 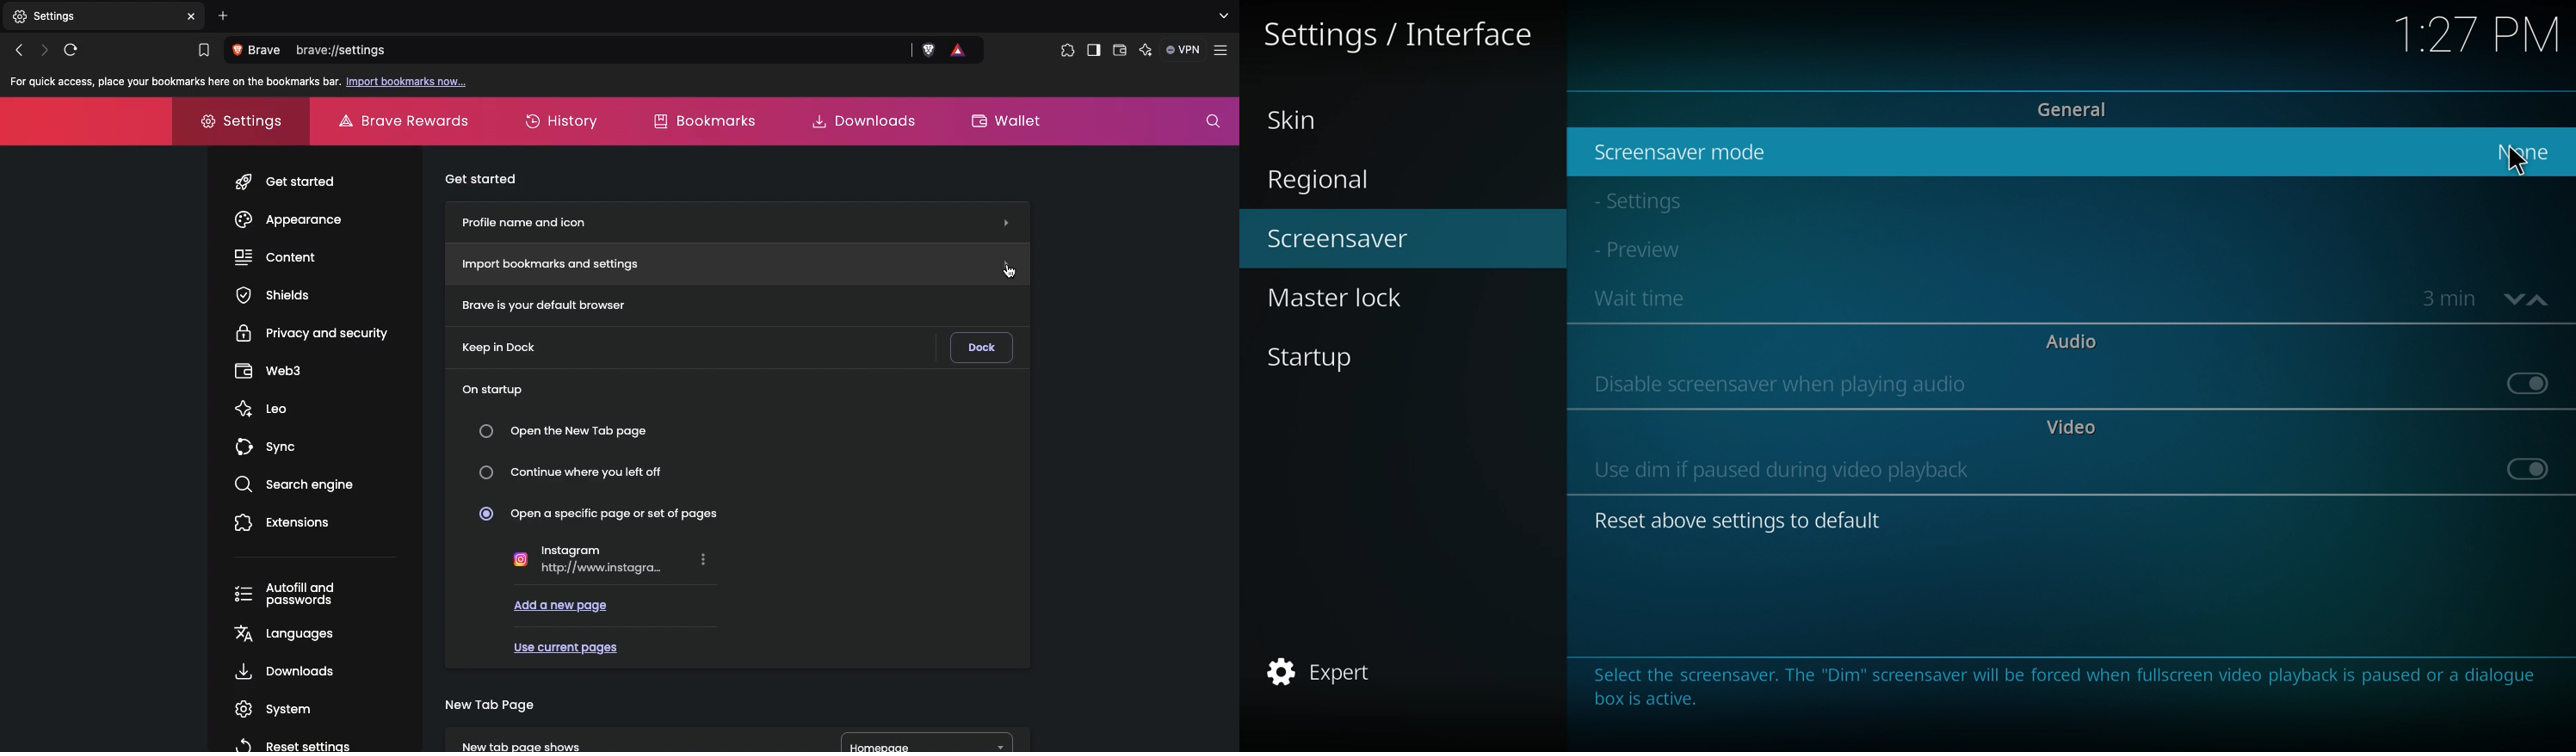 What do you see at coordinates (565, 644) in the screenshot?
I see `Use current pages` at bounding box center [565, 644].